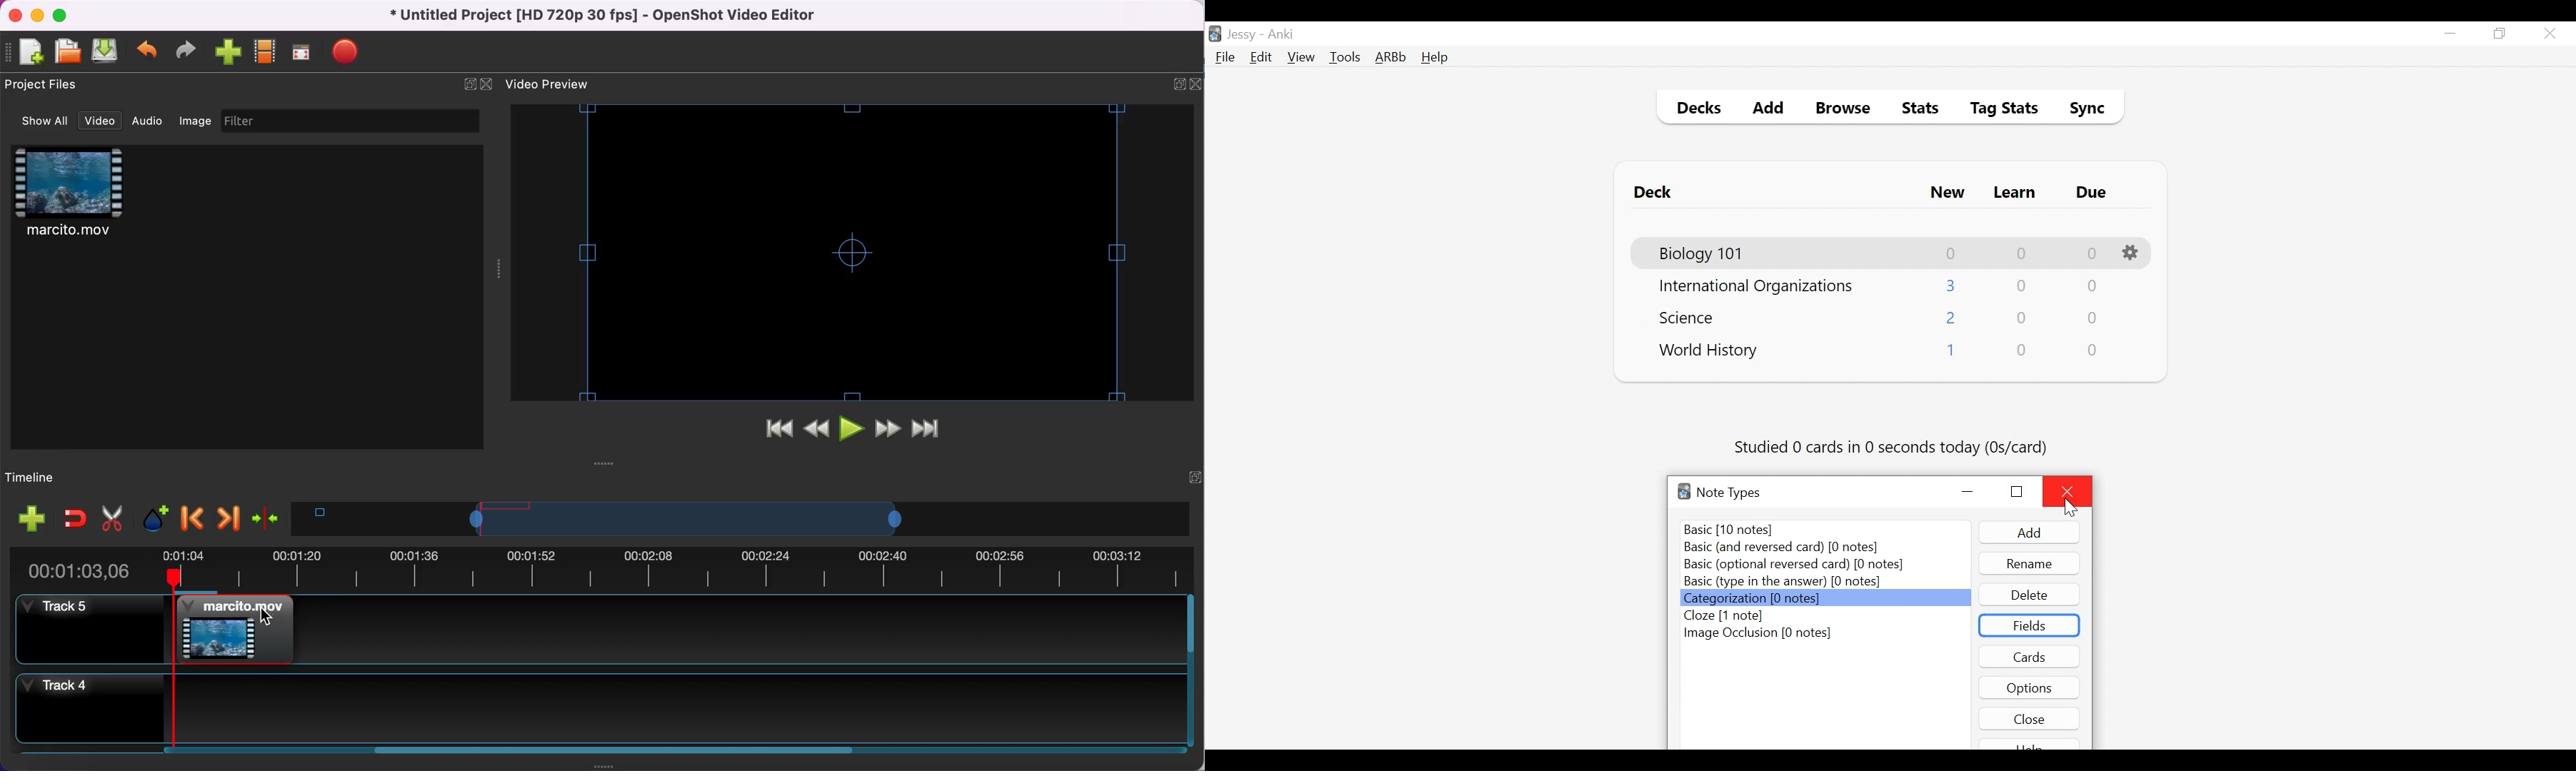 The width and height of the screenshot is (2576, 784). I want to click on New Card Count, so click(1952, 319).